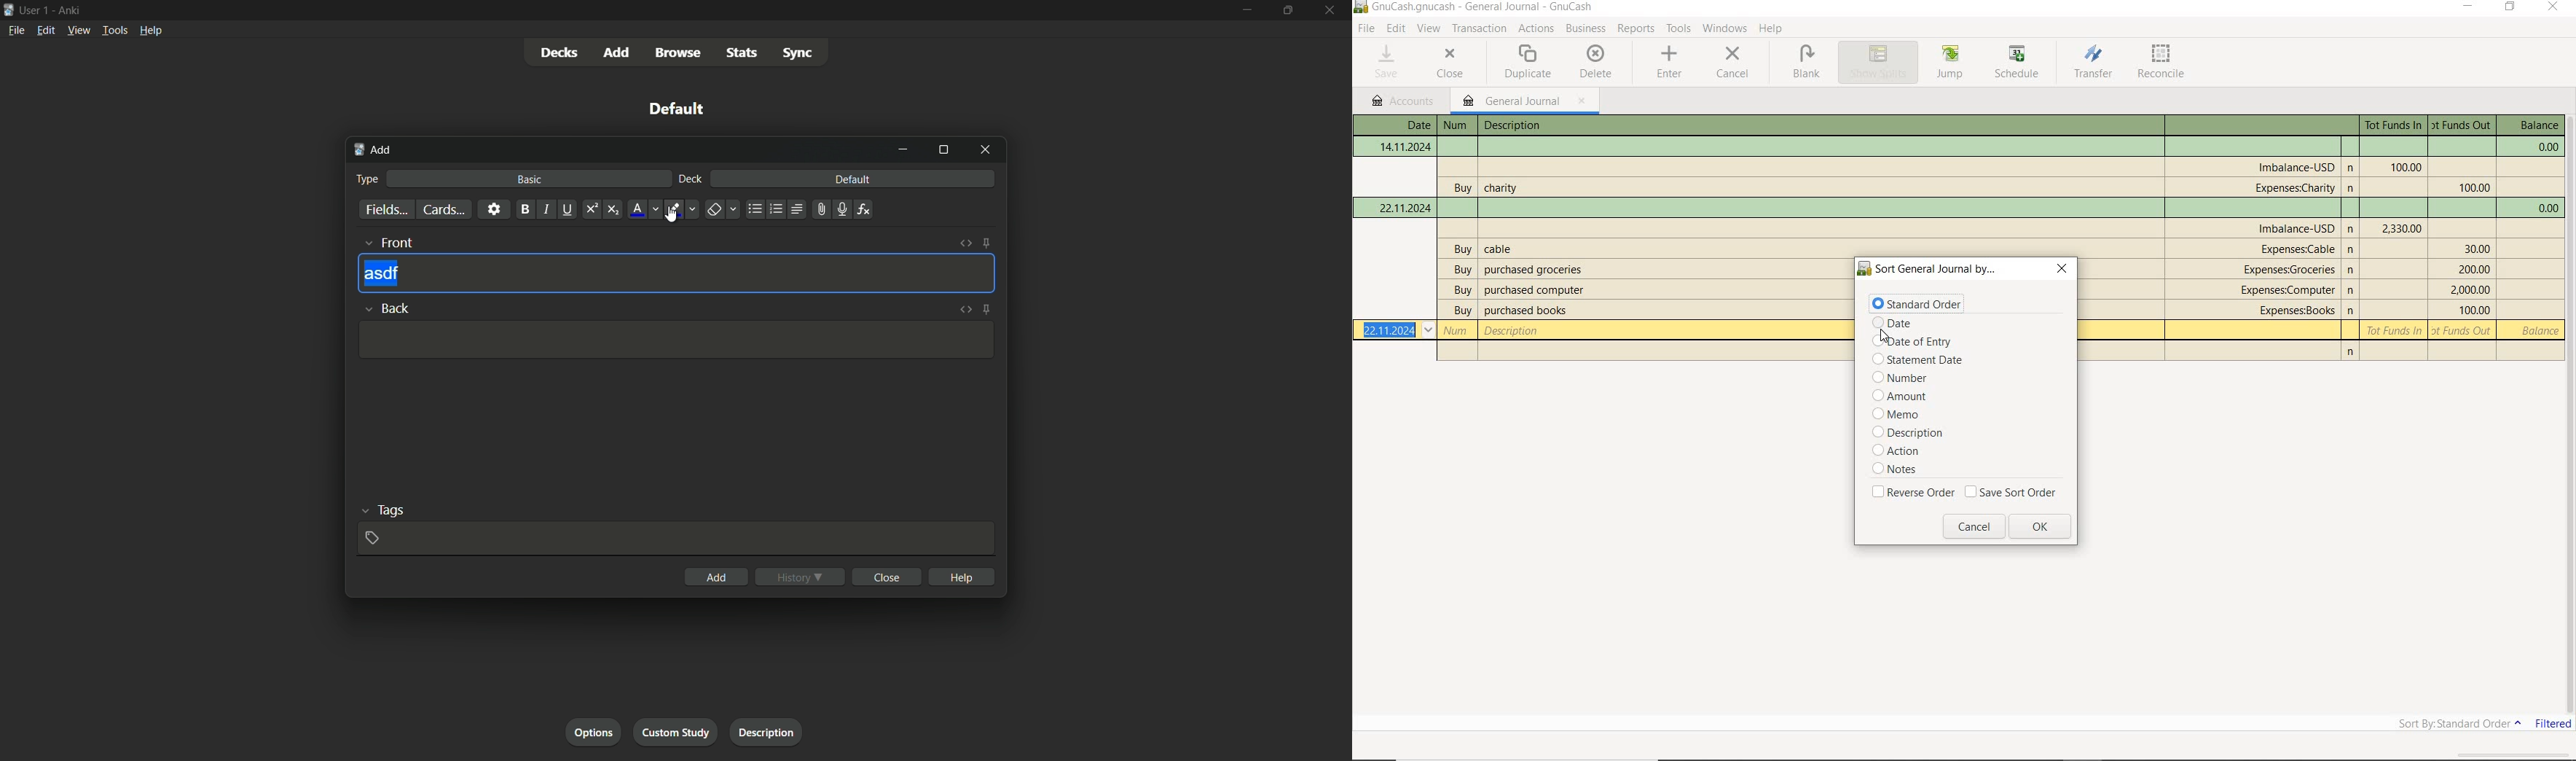 This screenshot has width=2576, height=784. Describe the element at coordinates (2352, 289) in the screenshot. I see `n` at that location.